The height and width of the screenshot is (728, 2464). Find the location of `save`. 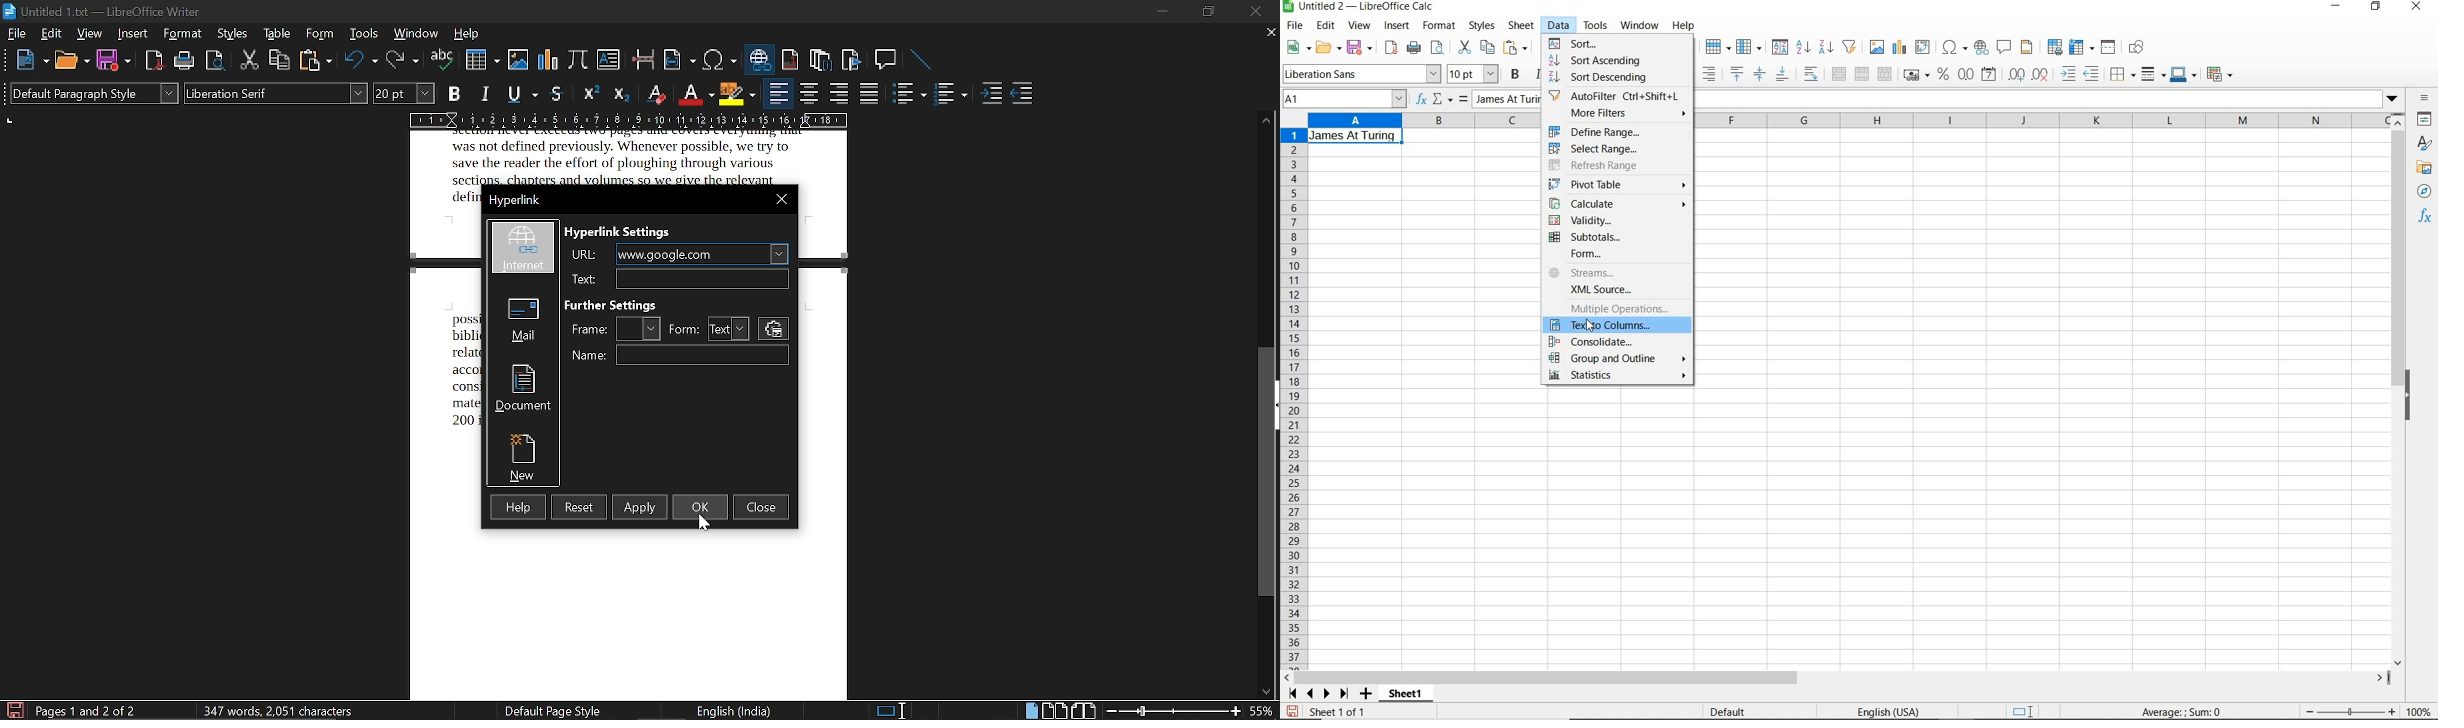

save is located at coordinates (113, 59).